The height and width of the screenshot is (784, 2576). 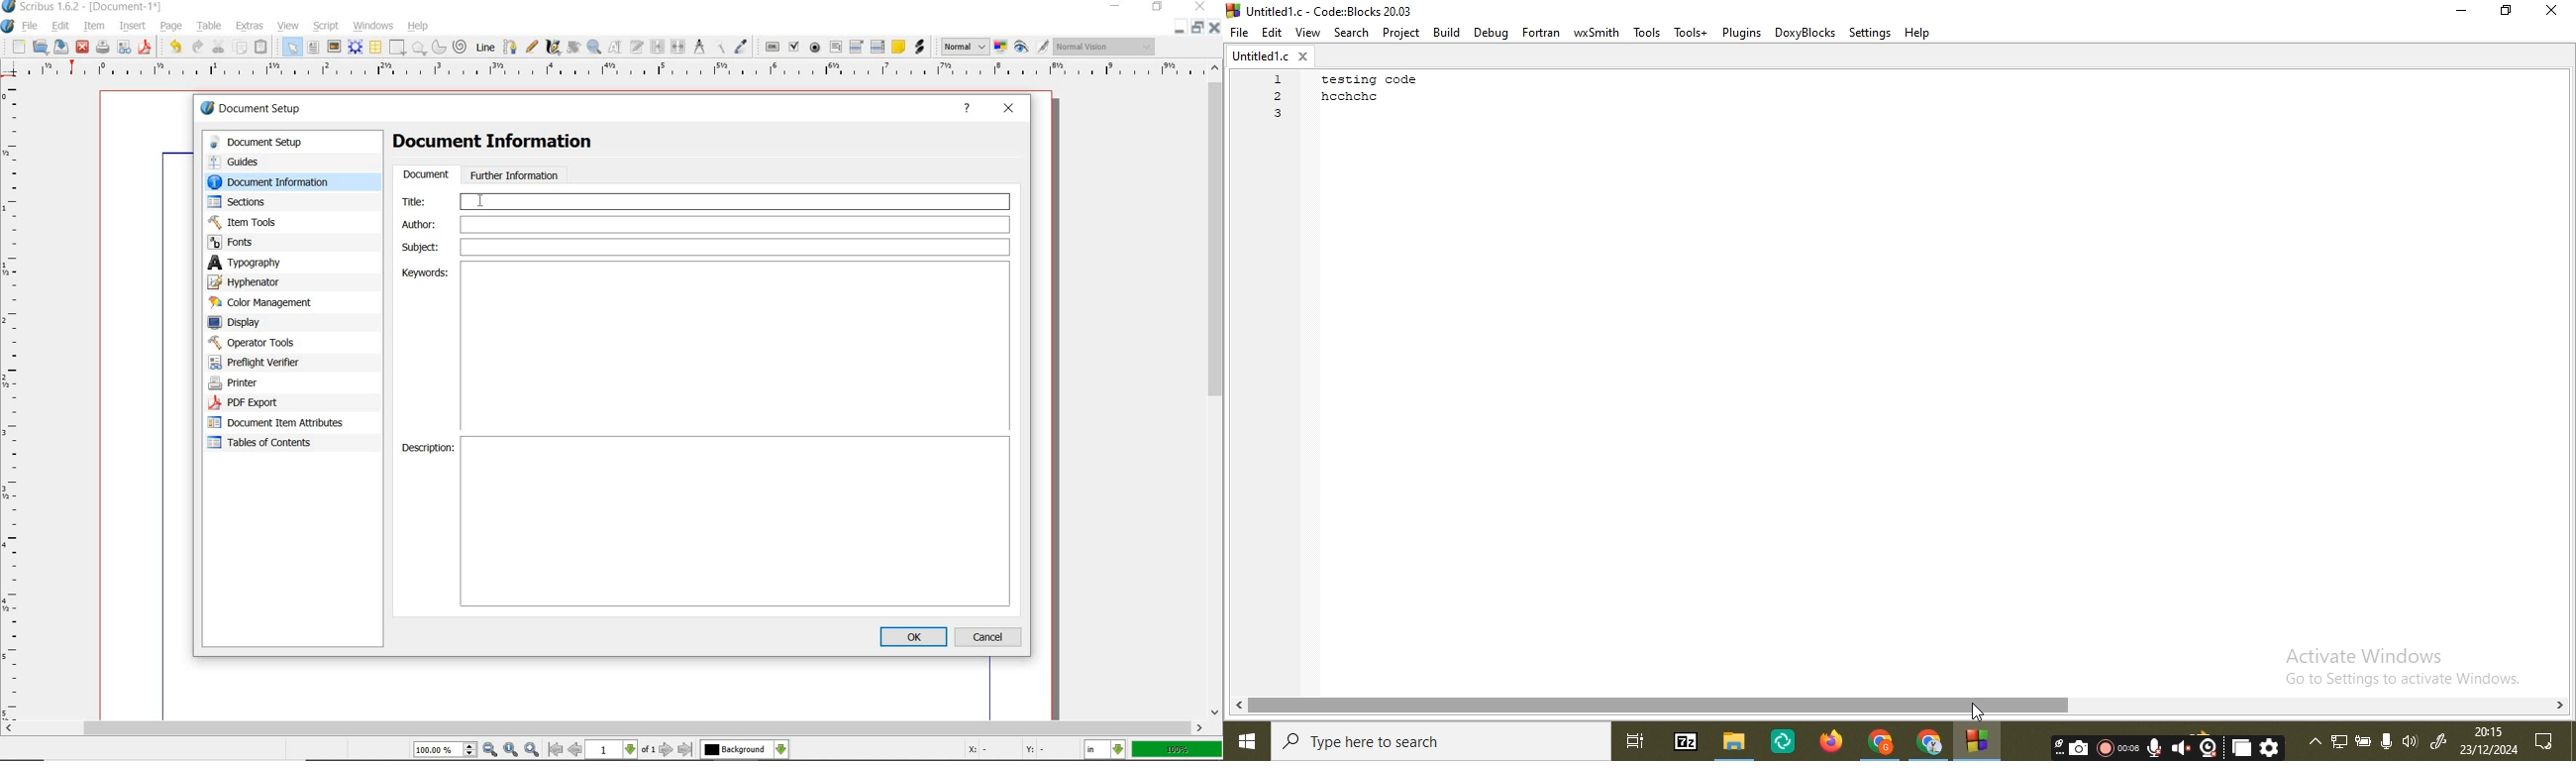 What do you see at coordinates (1010, 109) in the screenshot?
I see `close` at bounding box center [1010, 109].